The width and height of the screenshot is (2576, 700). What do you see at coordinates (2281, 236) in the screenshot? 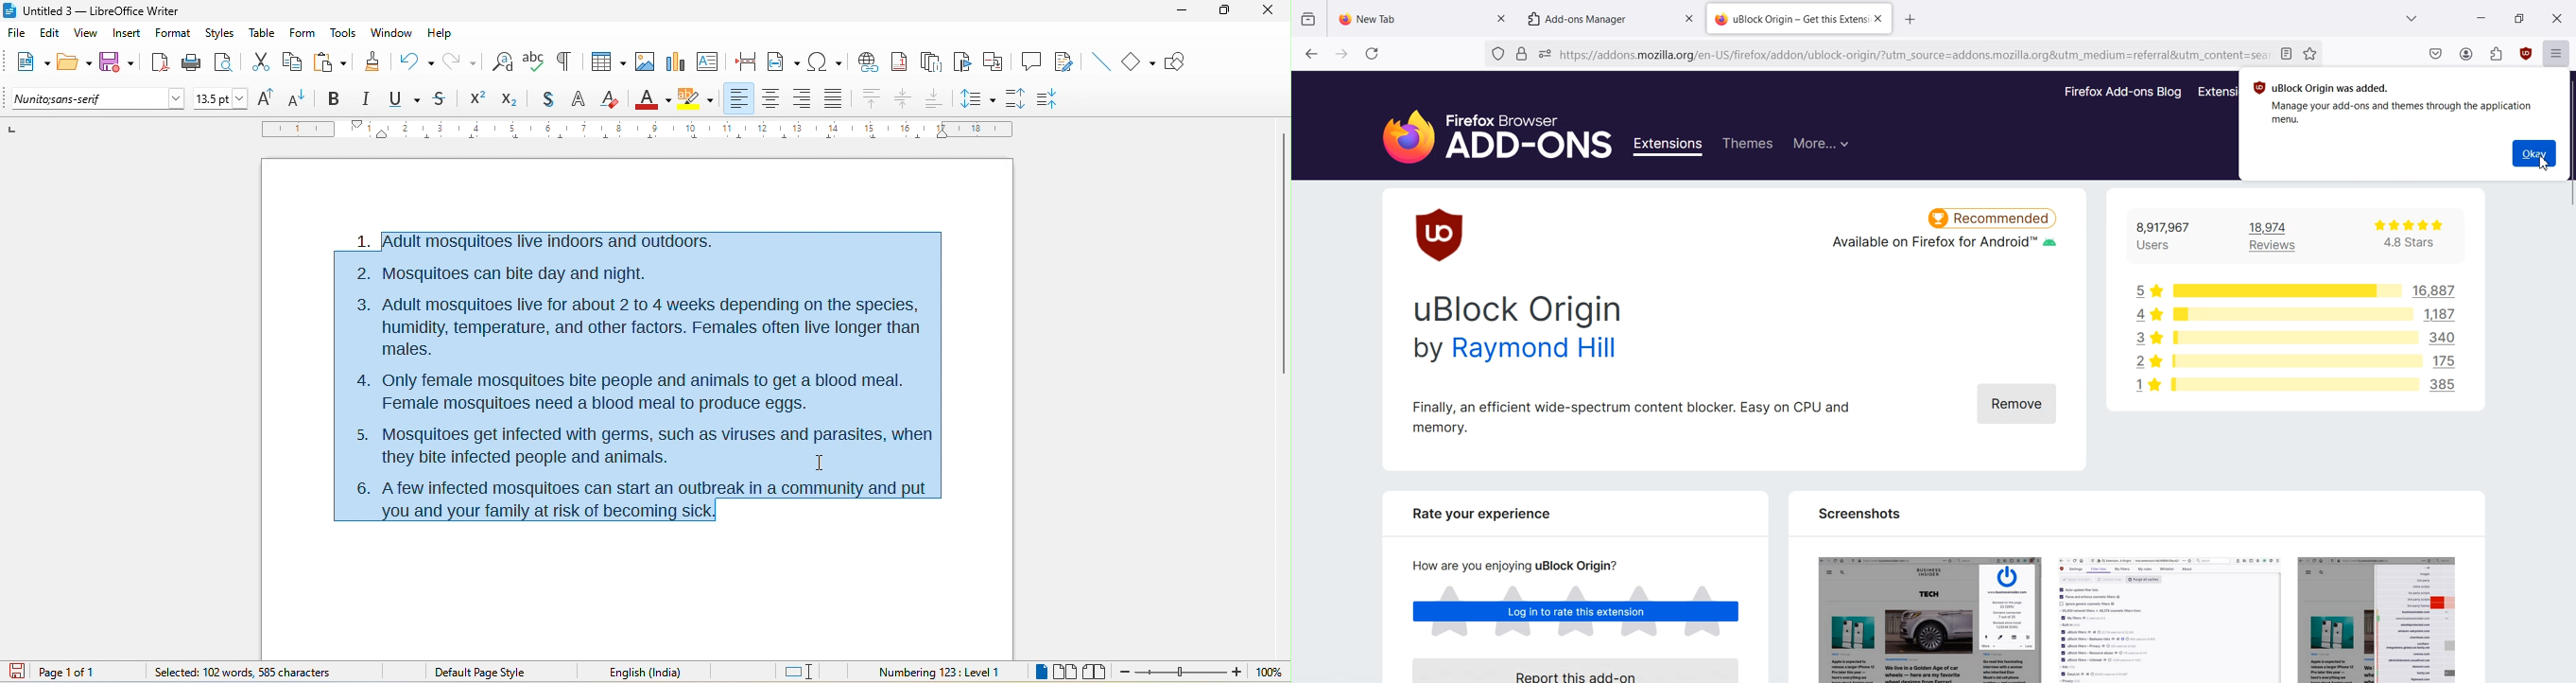
I see `18,974 Review` at bounding box center [2281, 236].